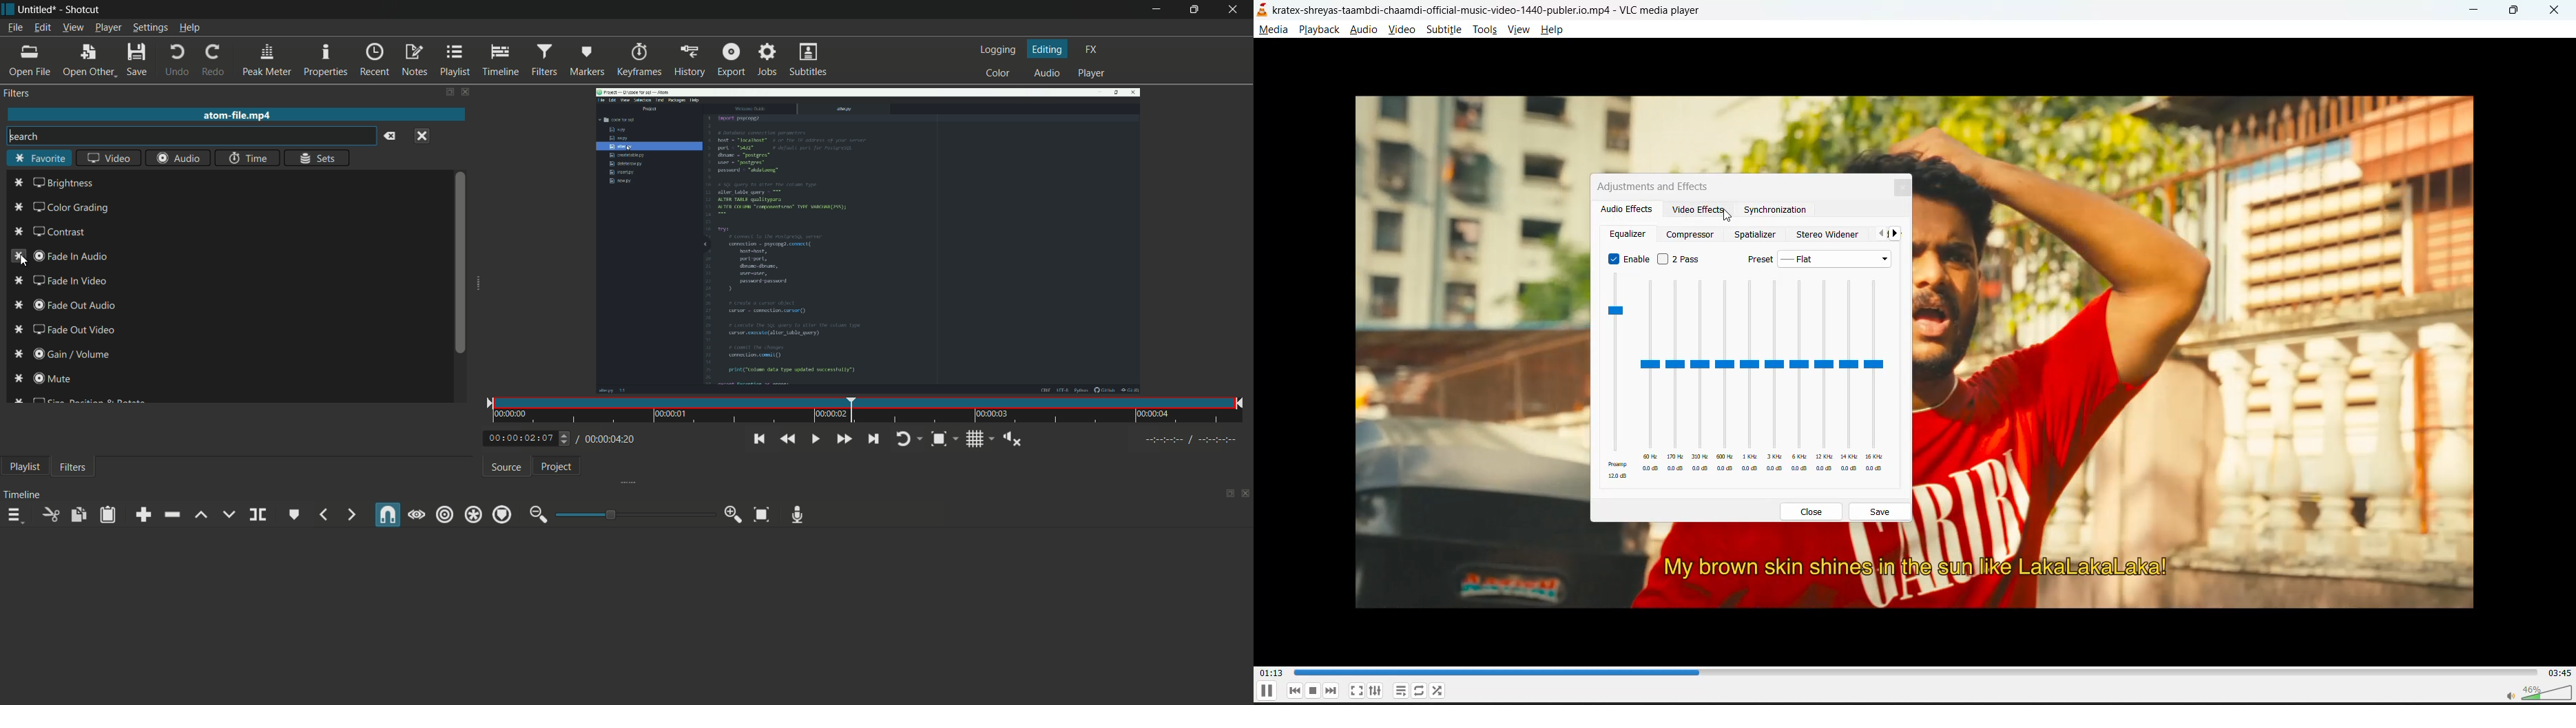 This screenshot has height=728, width=2576. I want to click on export, so click(731, 59).